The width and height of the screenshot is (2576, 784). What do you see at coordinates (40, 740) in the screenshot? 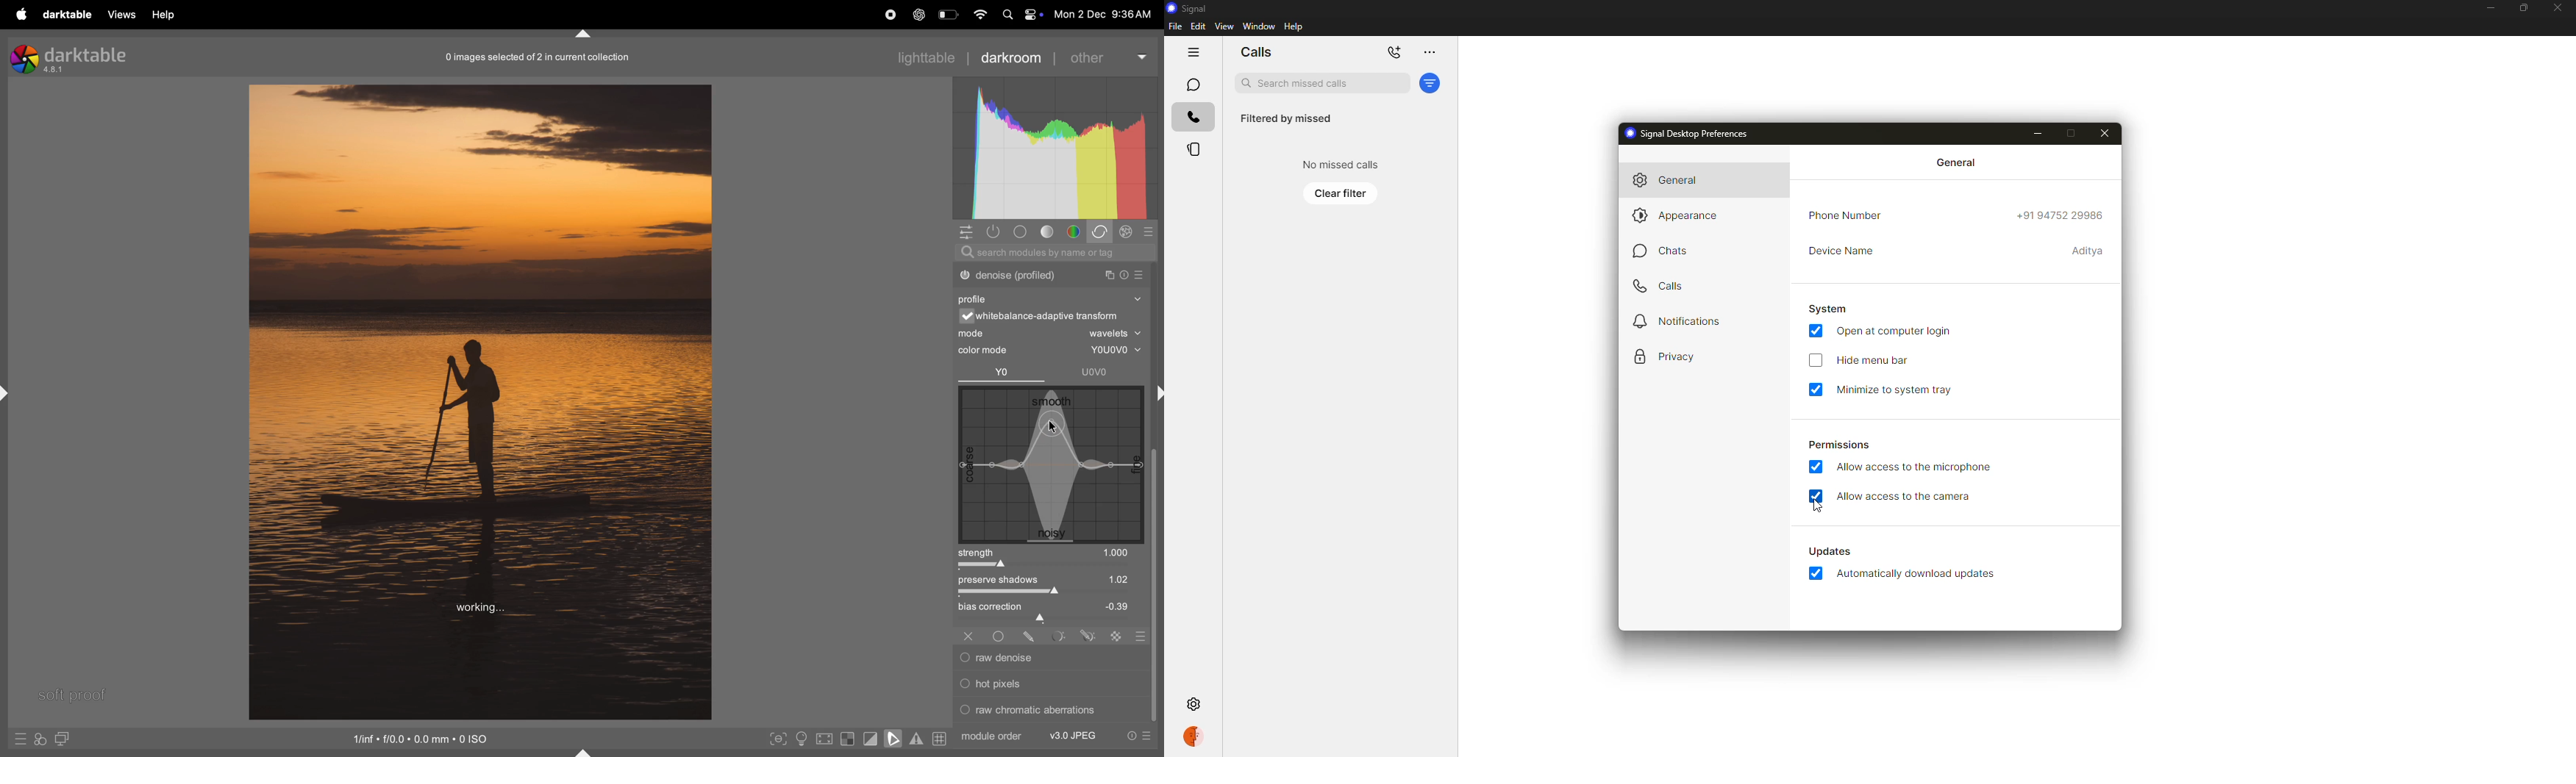
I see `quick acess to ypur styles` at bounding box center [40, 740].